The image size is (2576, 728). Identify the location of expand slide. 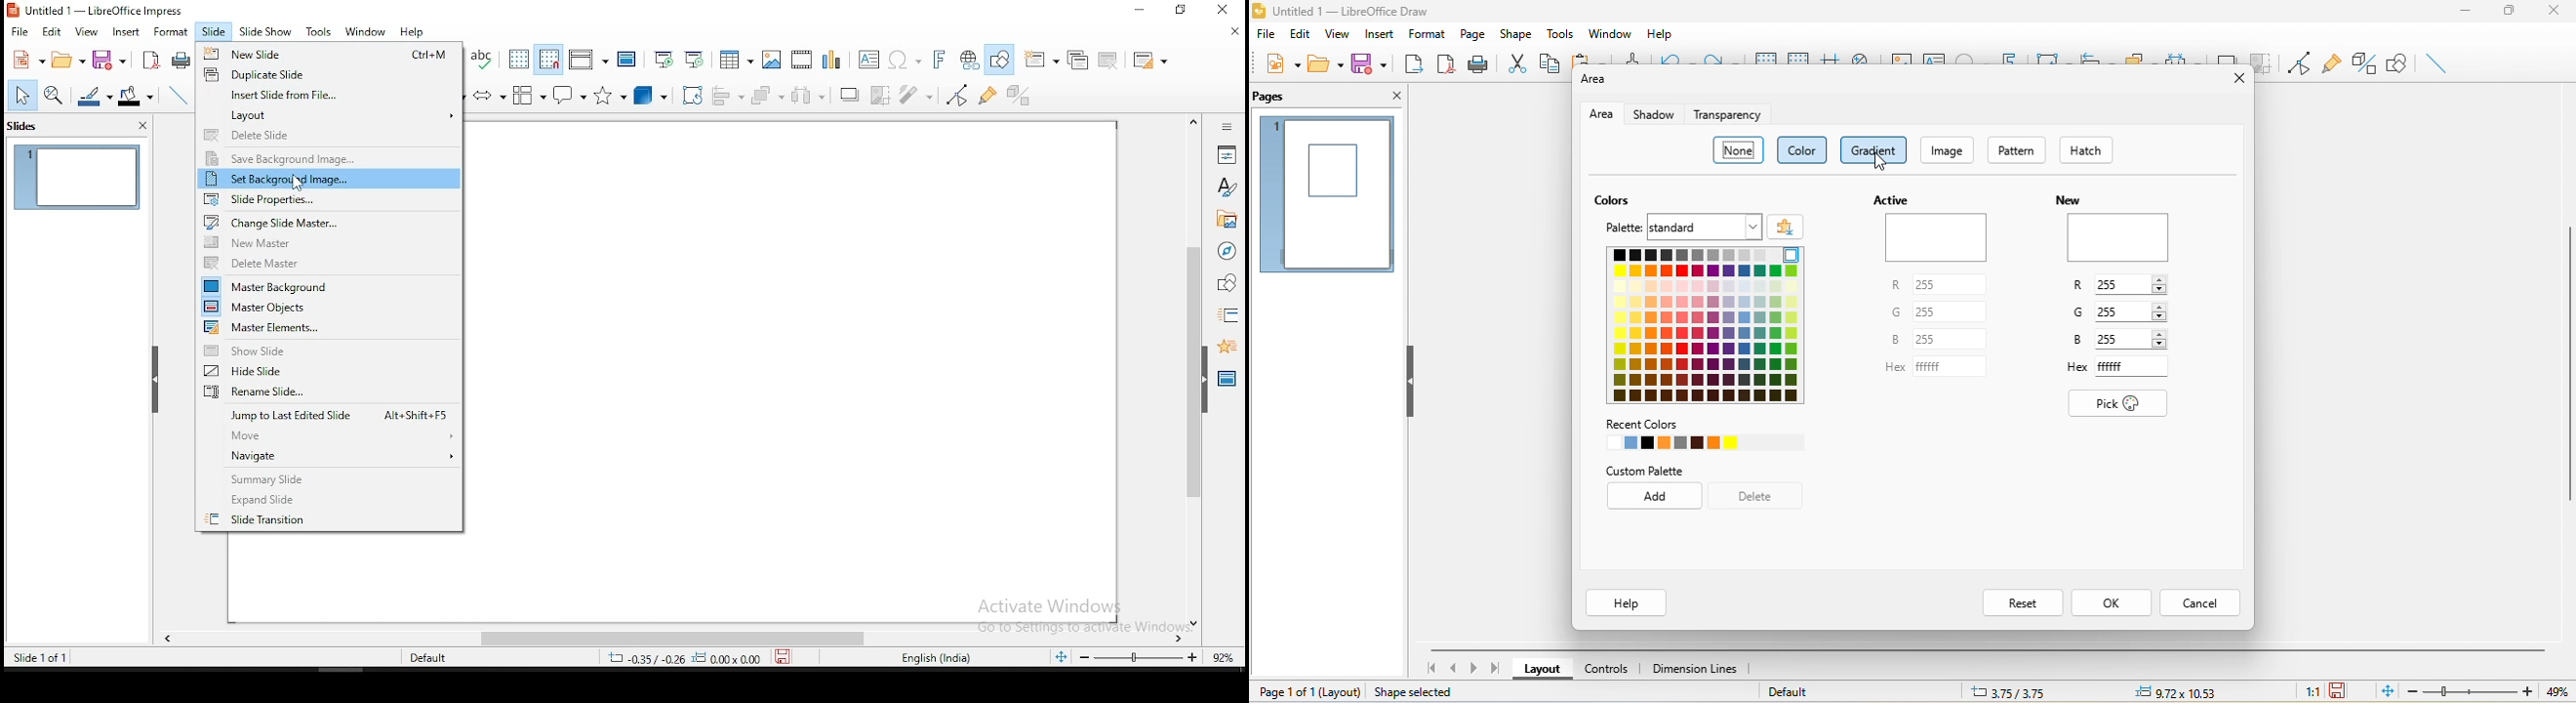
(333, 499).